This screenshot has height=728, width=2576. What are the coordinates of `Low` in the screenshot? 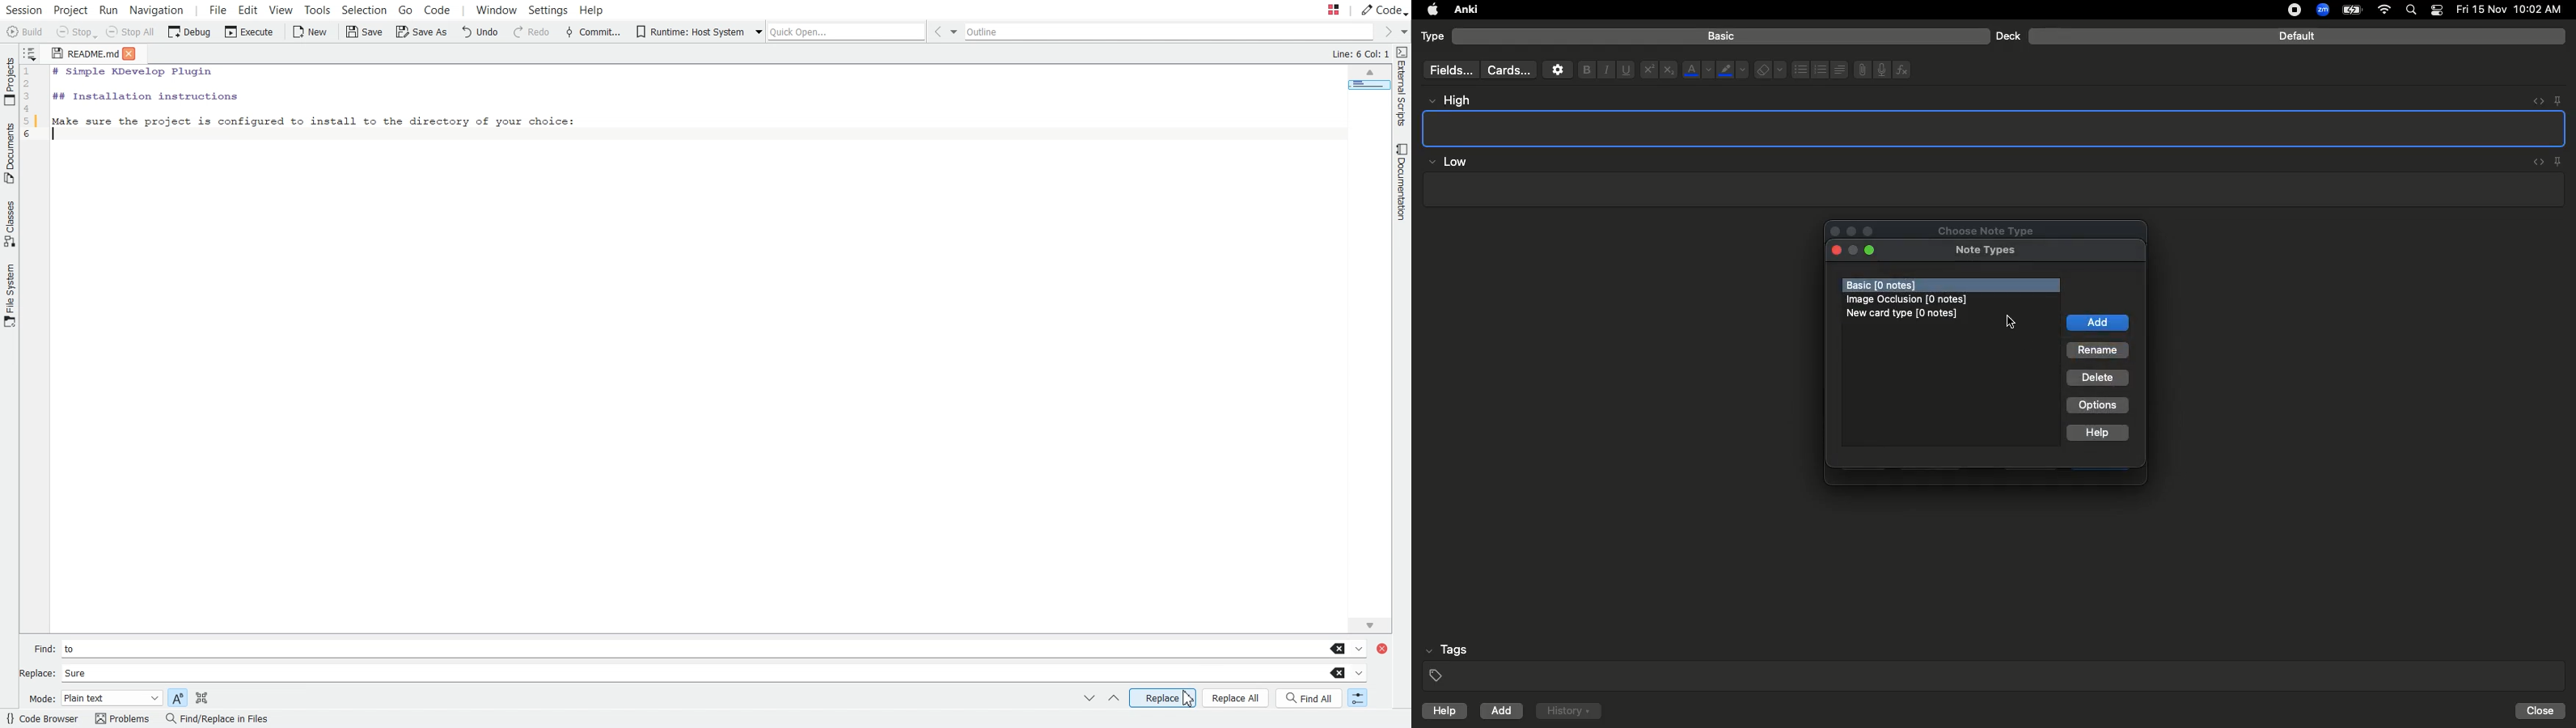 It's located at (1449, 163).